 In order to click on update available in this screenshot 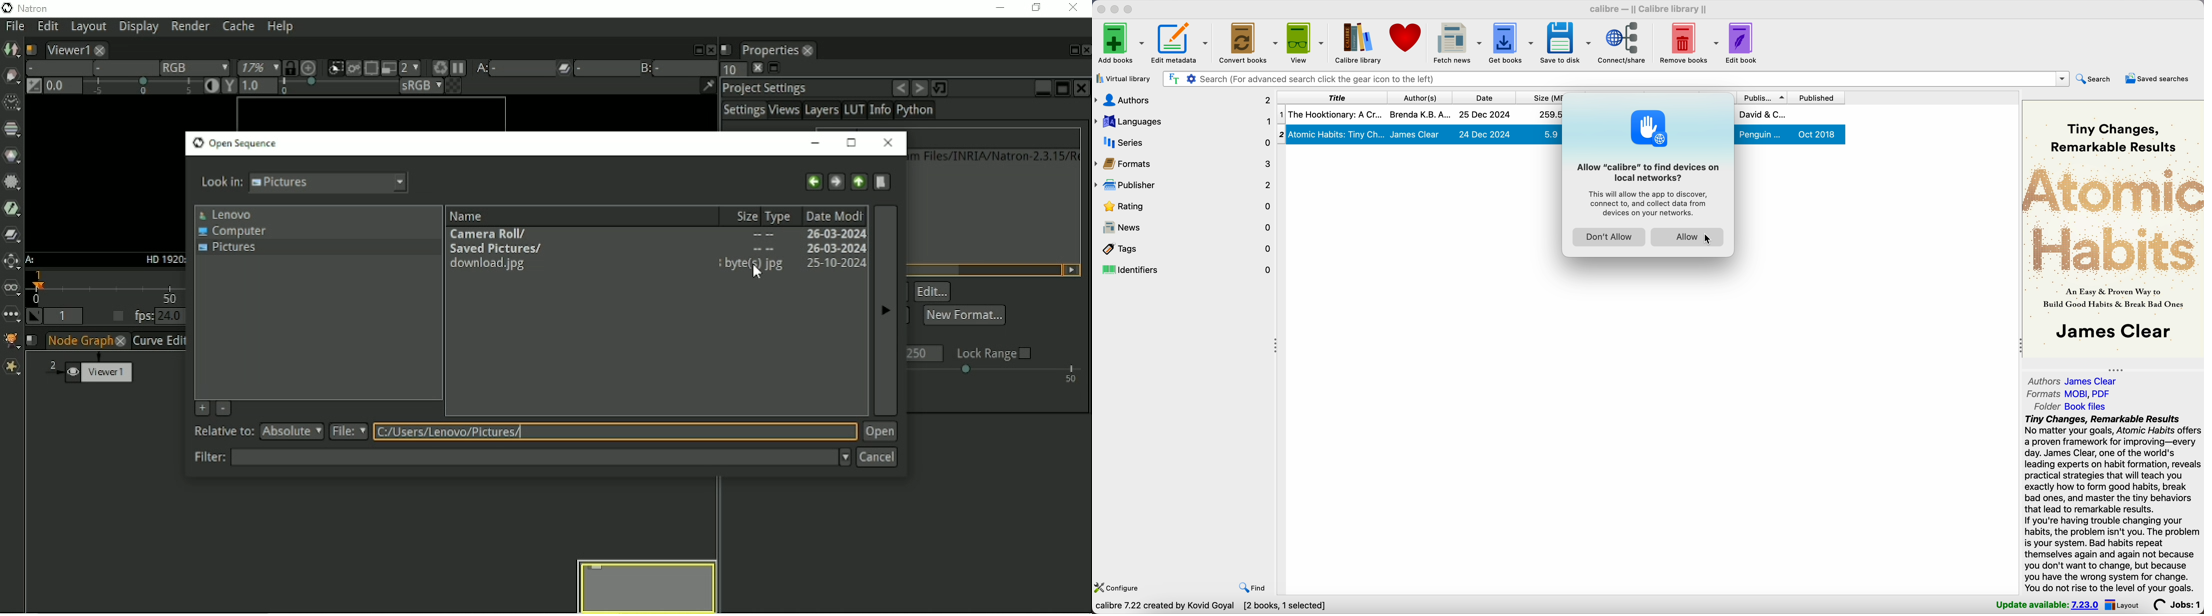, I will do `click(2049, 604)`.